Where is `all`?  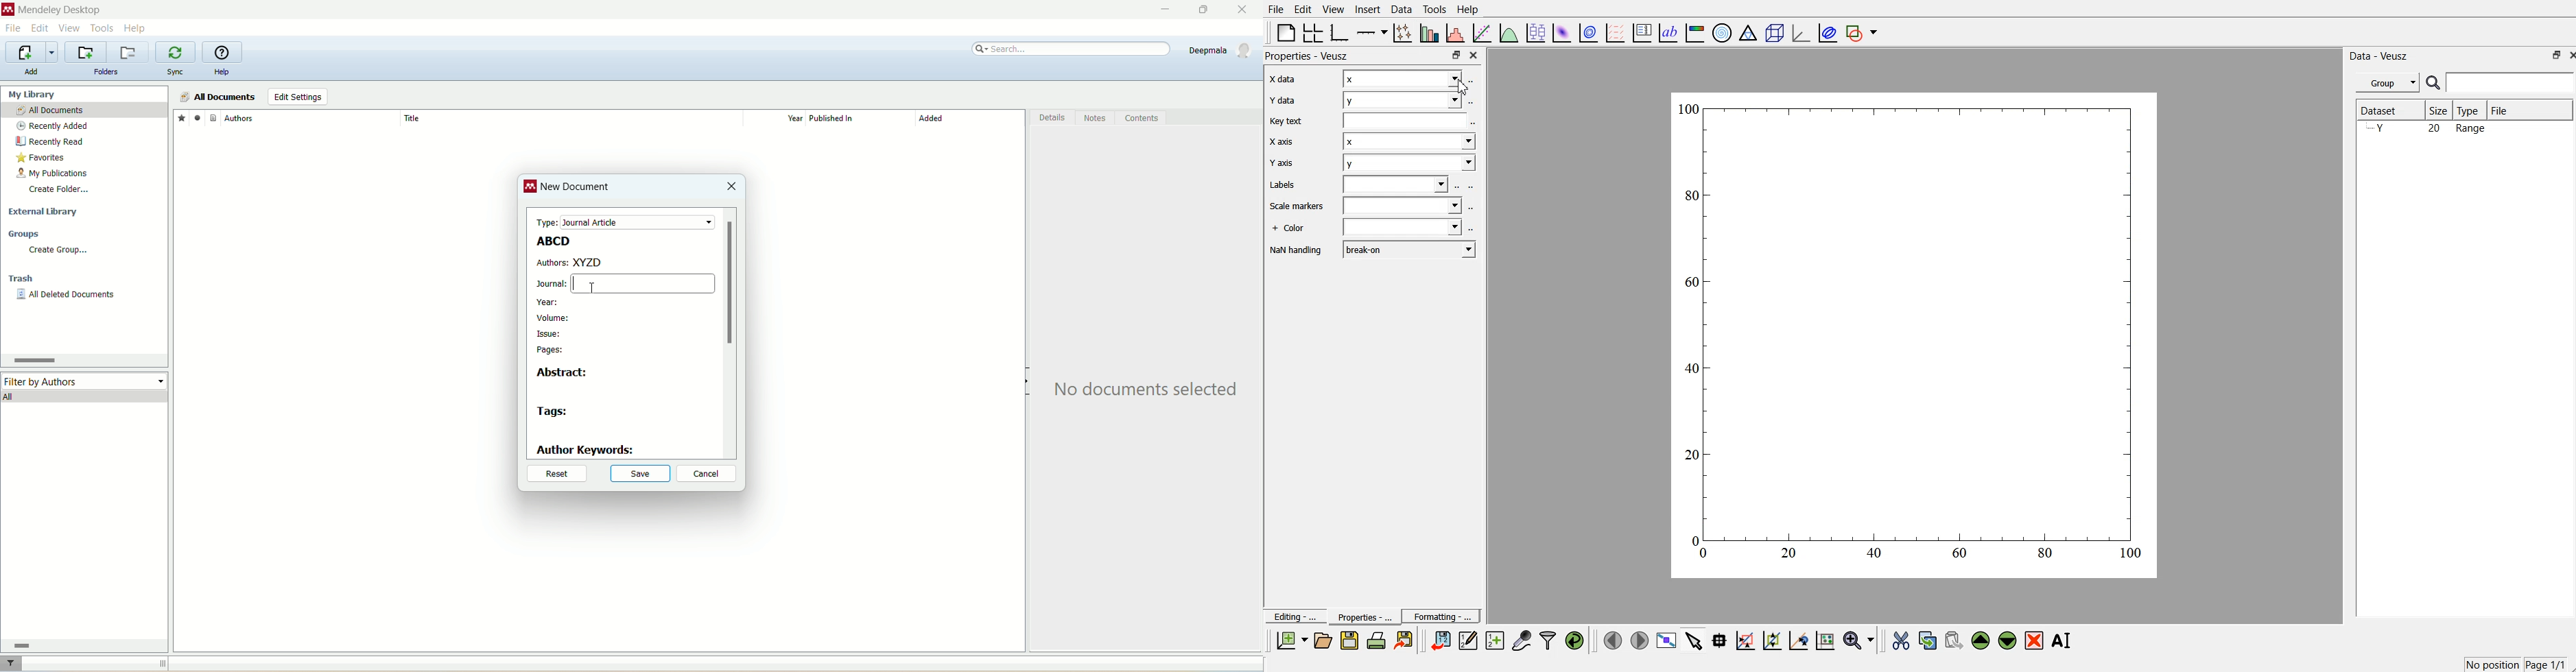 all is located at coordinates (86, 396).